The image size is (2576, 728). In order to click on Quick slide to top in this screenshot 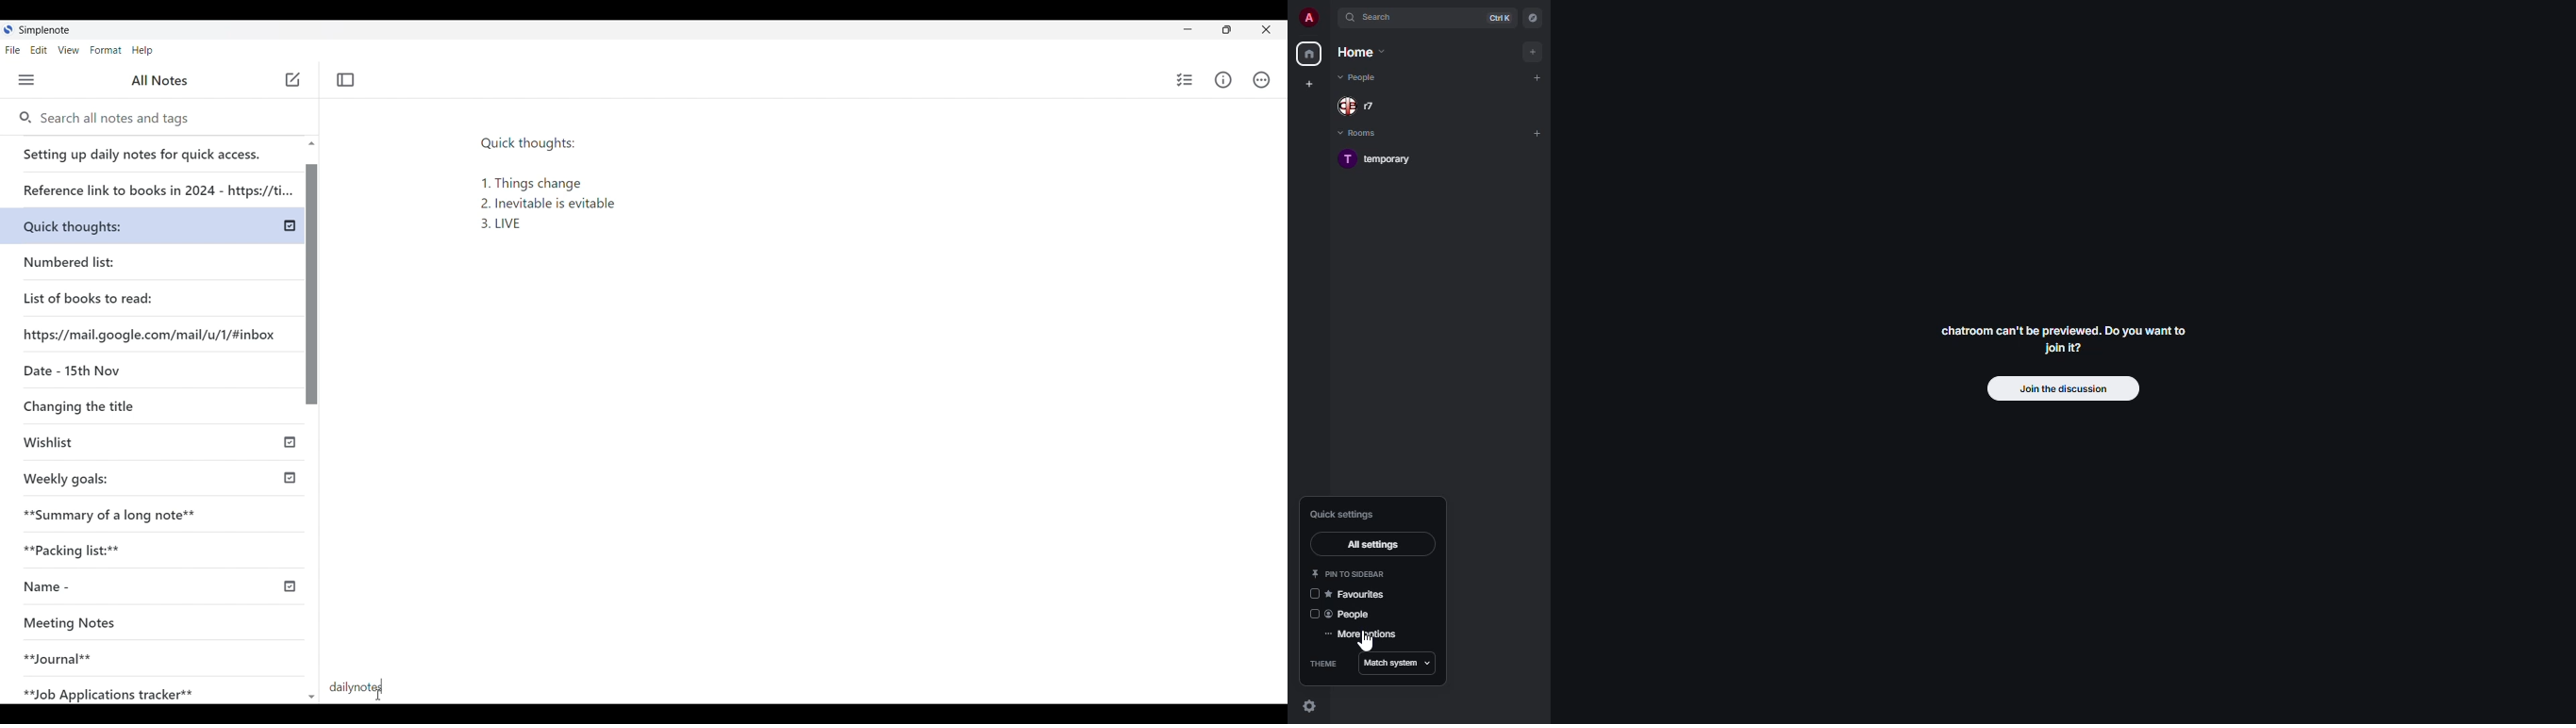, I will do `click(311, 143)`.